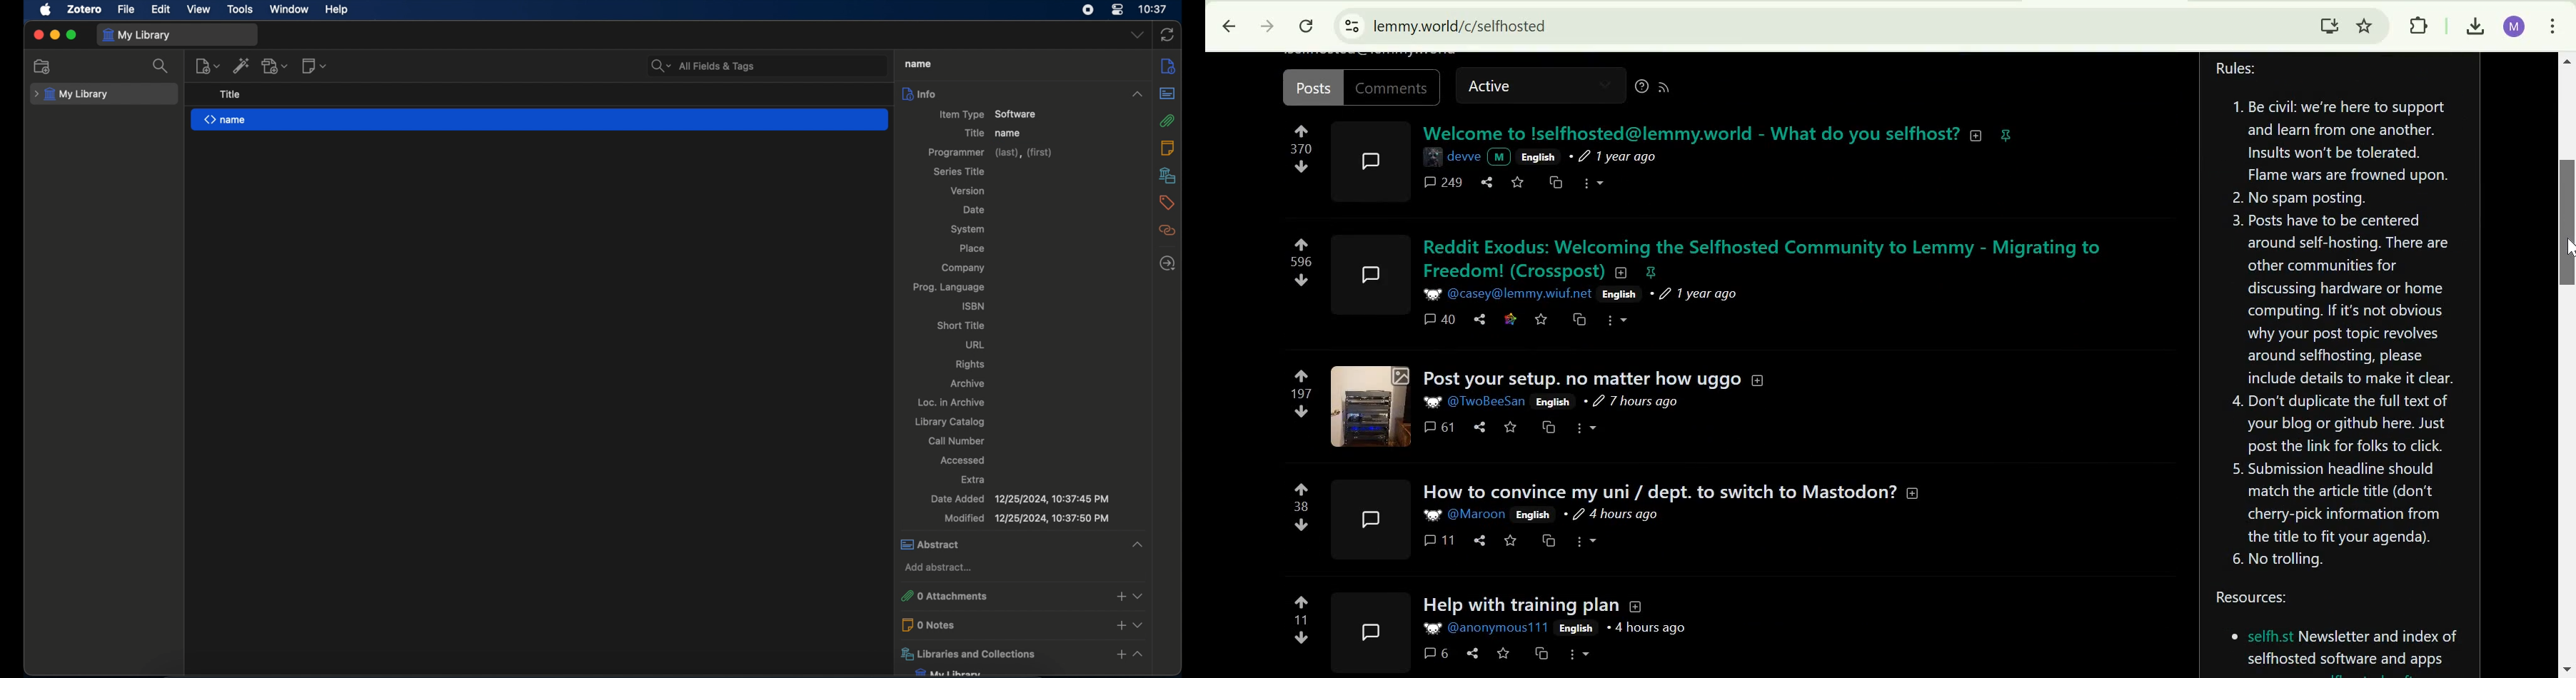  I want to click on info, so click(1007, 93).